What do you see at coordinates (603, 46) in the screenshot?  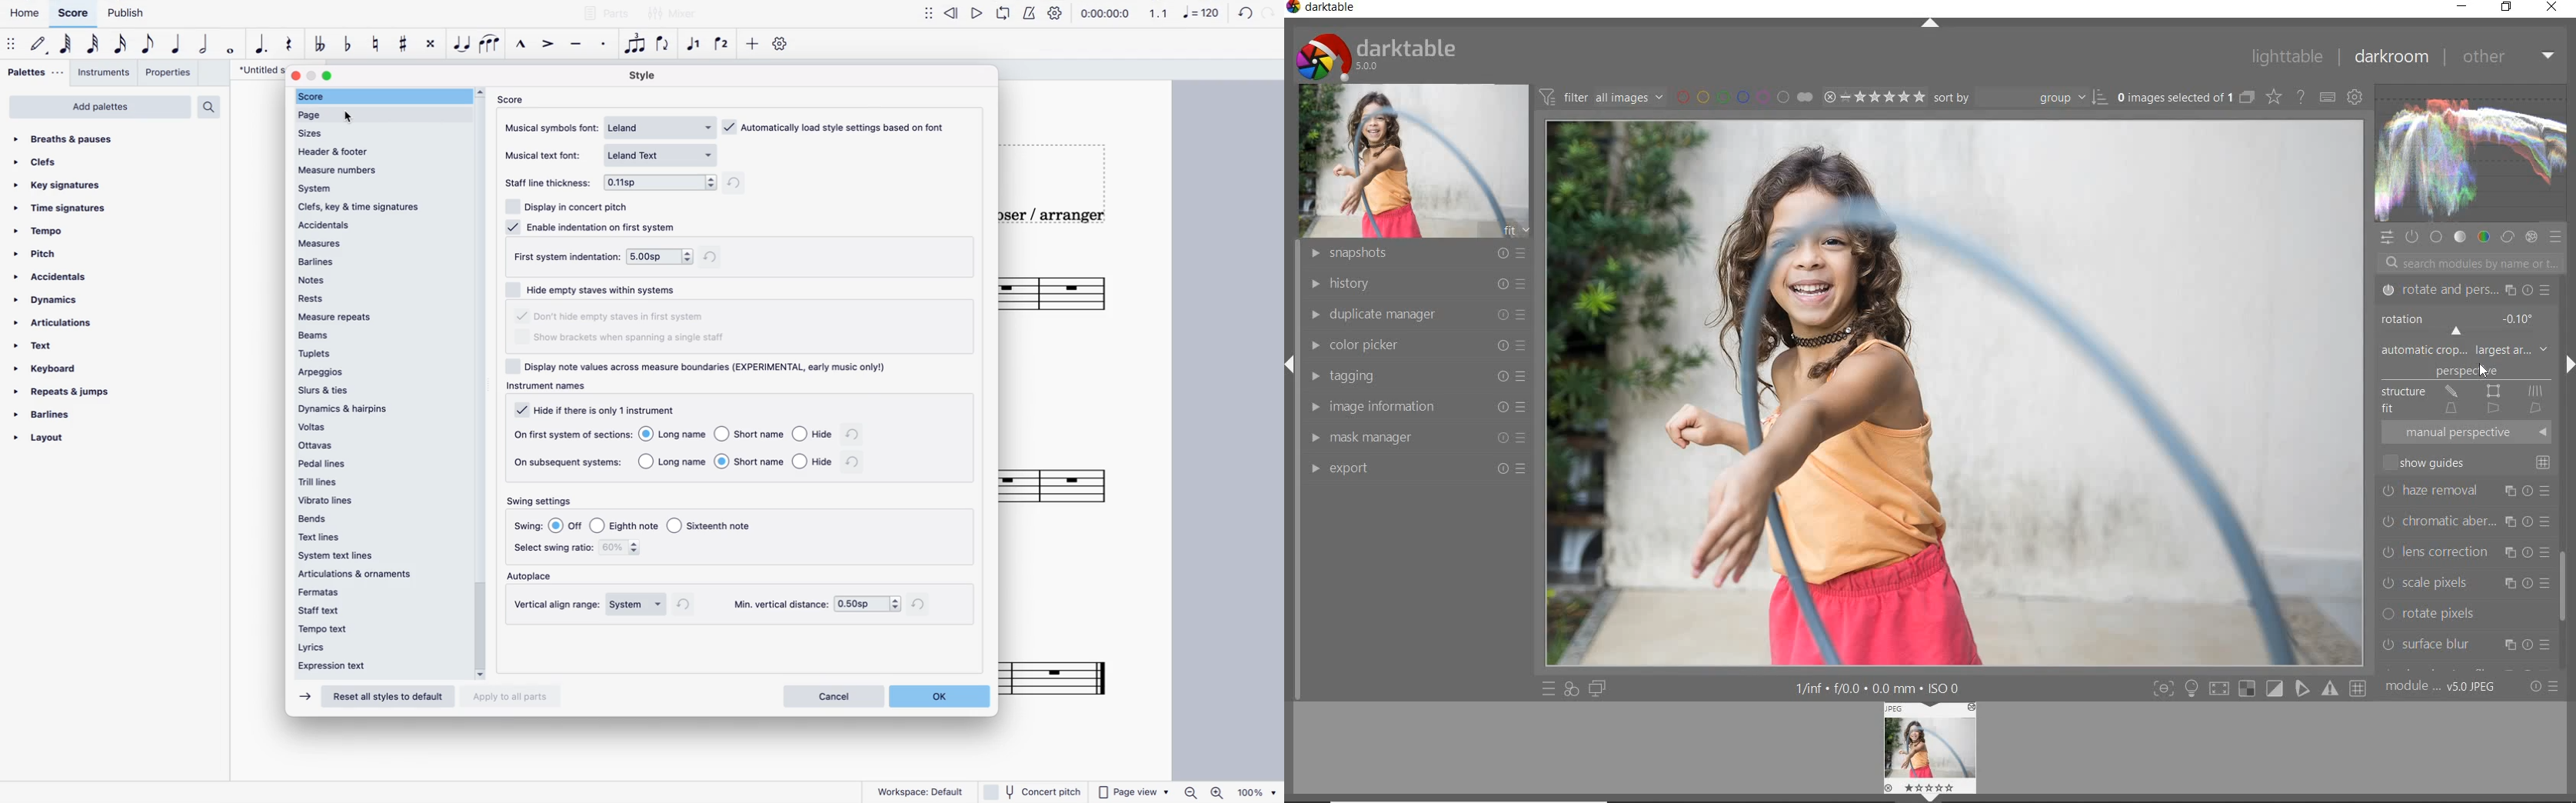 I see `stacatto` at bounding box center [603, 46].